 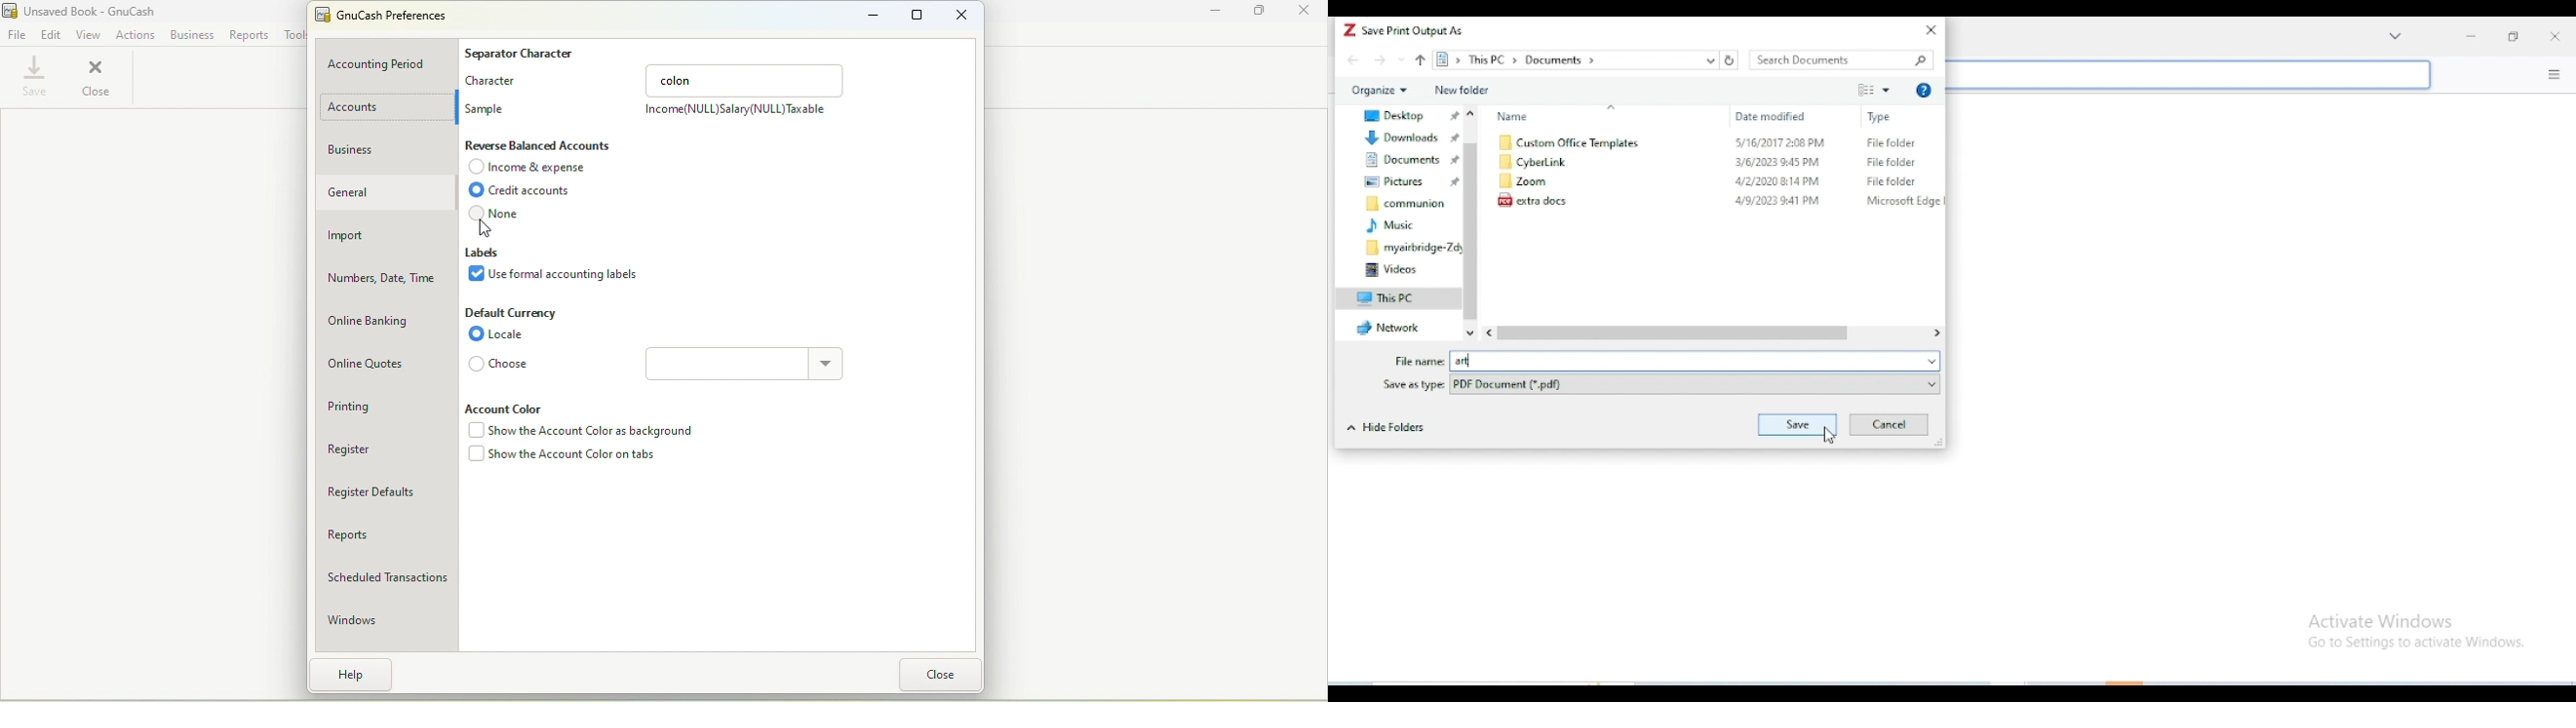 I want to click on Reports, so click(x=248, y=34).